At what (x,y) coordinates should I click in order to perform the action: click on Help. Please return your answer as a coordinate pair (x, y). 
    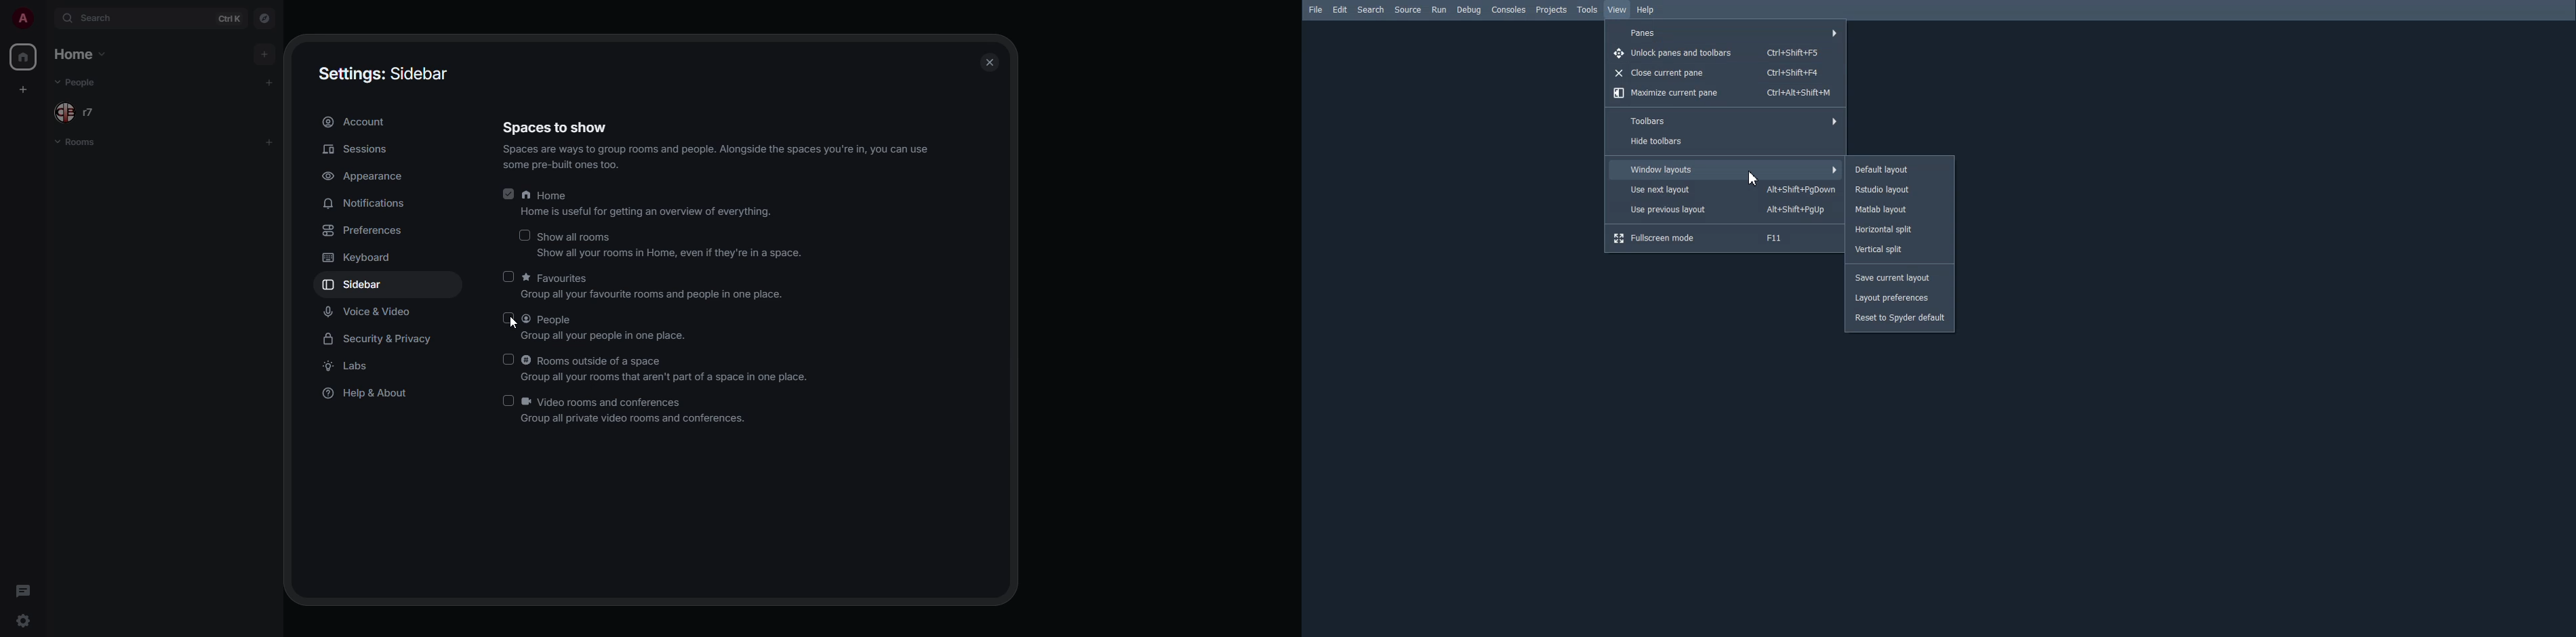
    Looking at the image, I should click on (1646, 11).